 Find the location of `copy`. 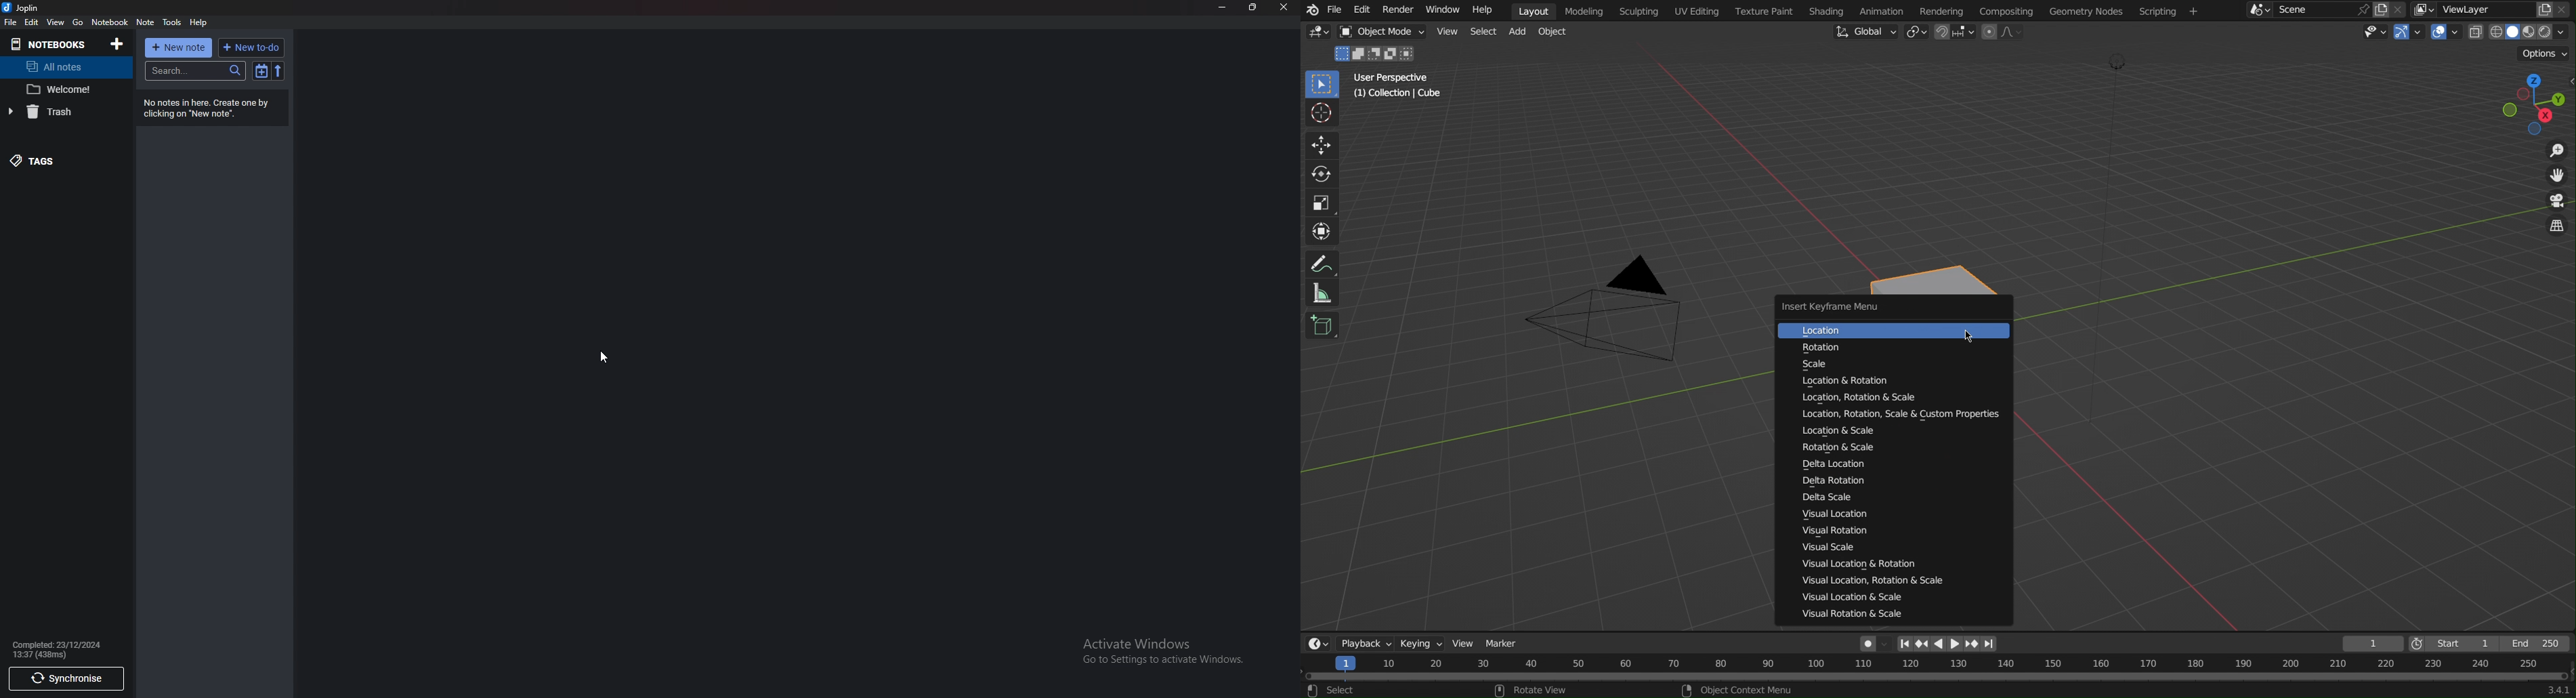

copy is located at coordinates (2382, 9).